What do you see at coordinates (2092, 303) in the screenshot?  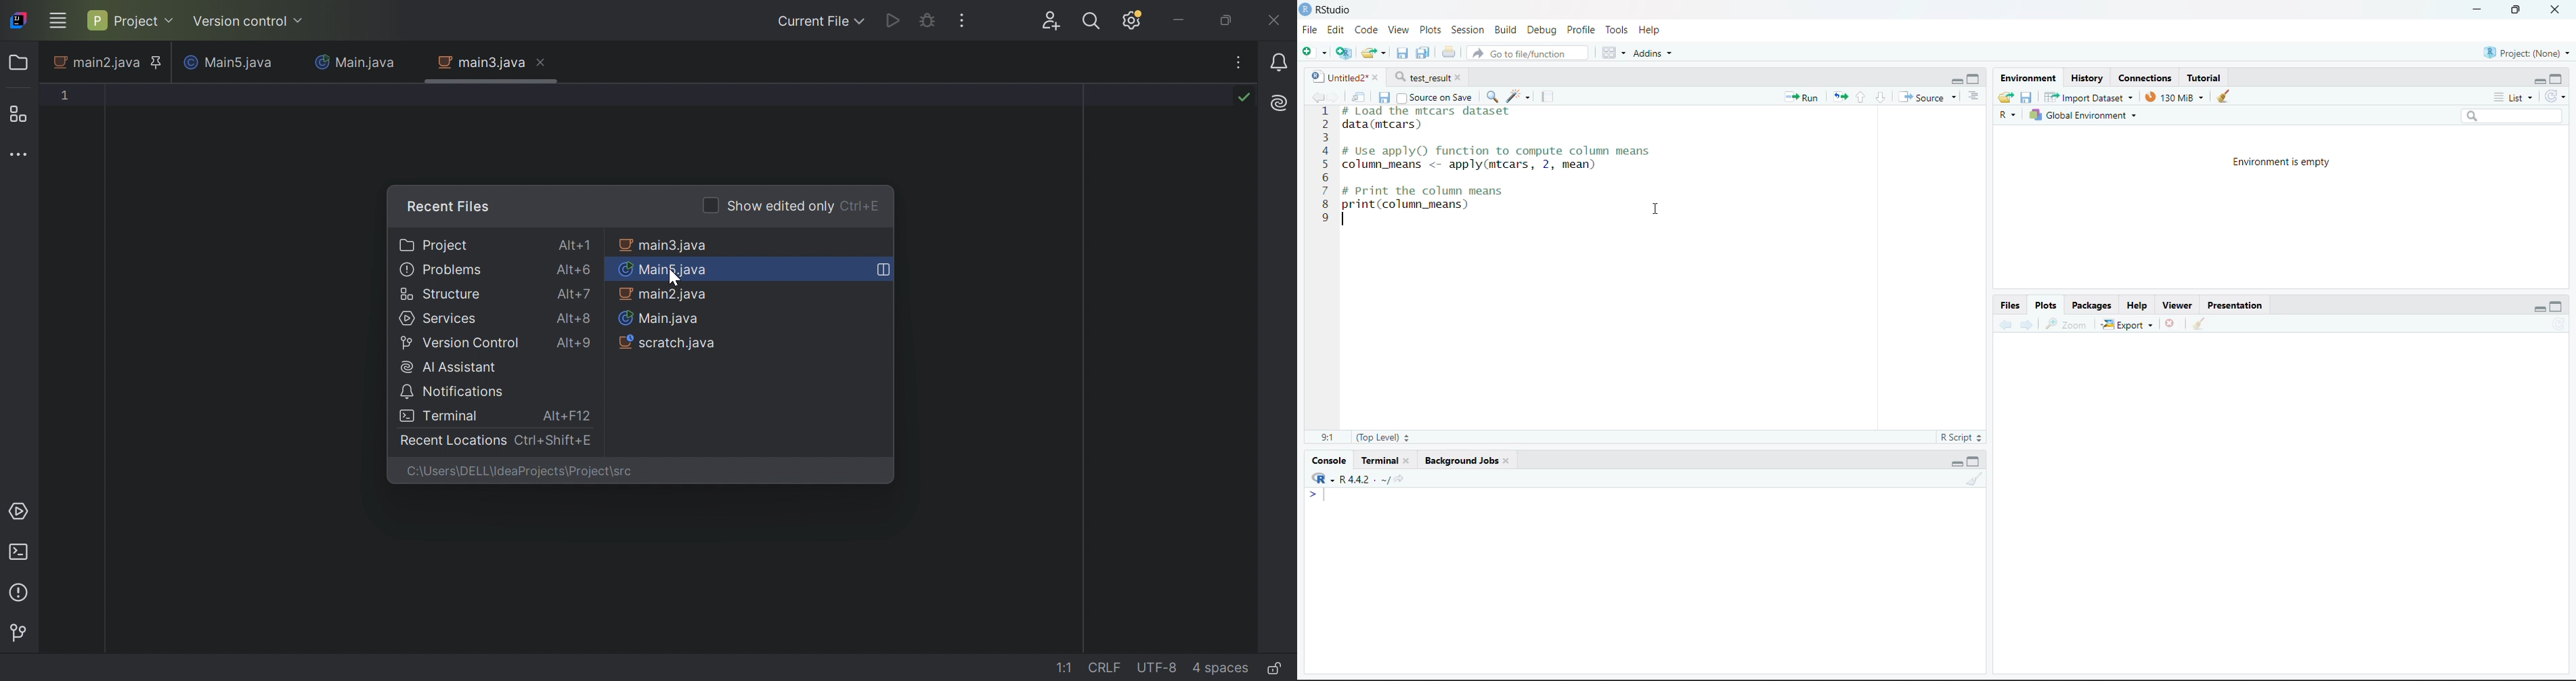 I see `Packages` at bounding box center [2092, 303].